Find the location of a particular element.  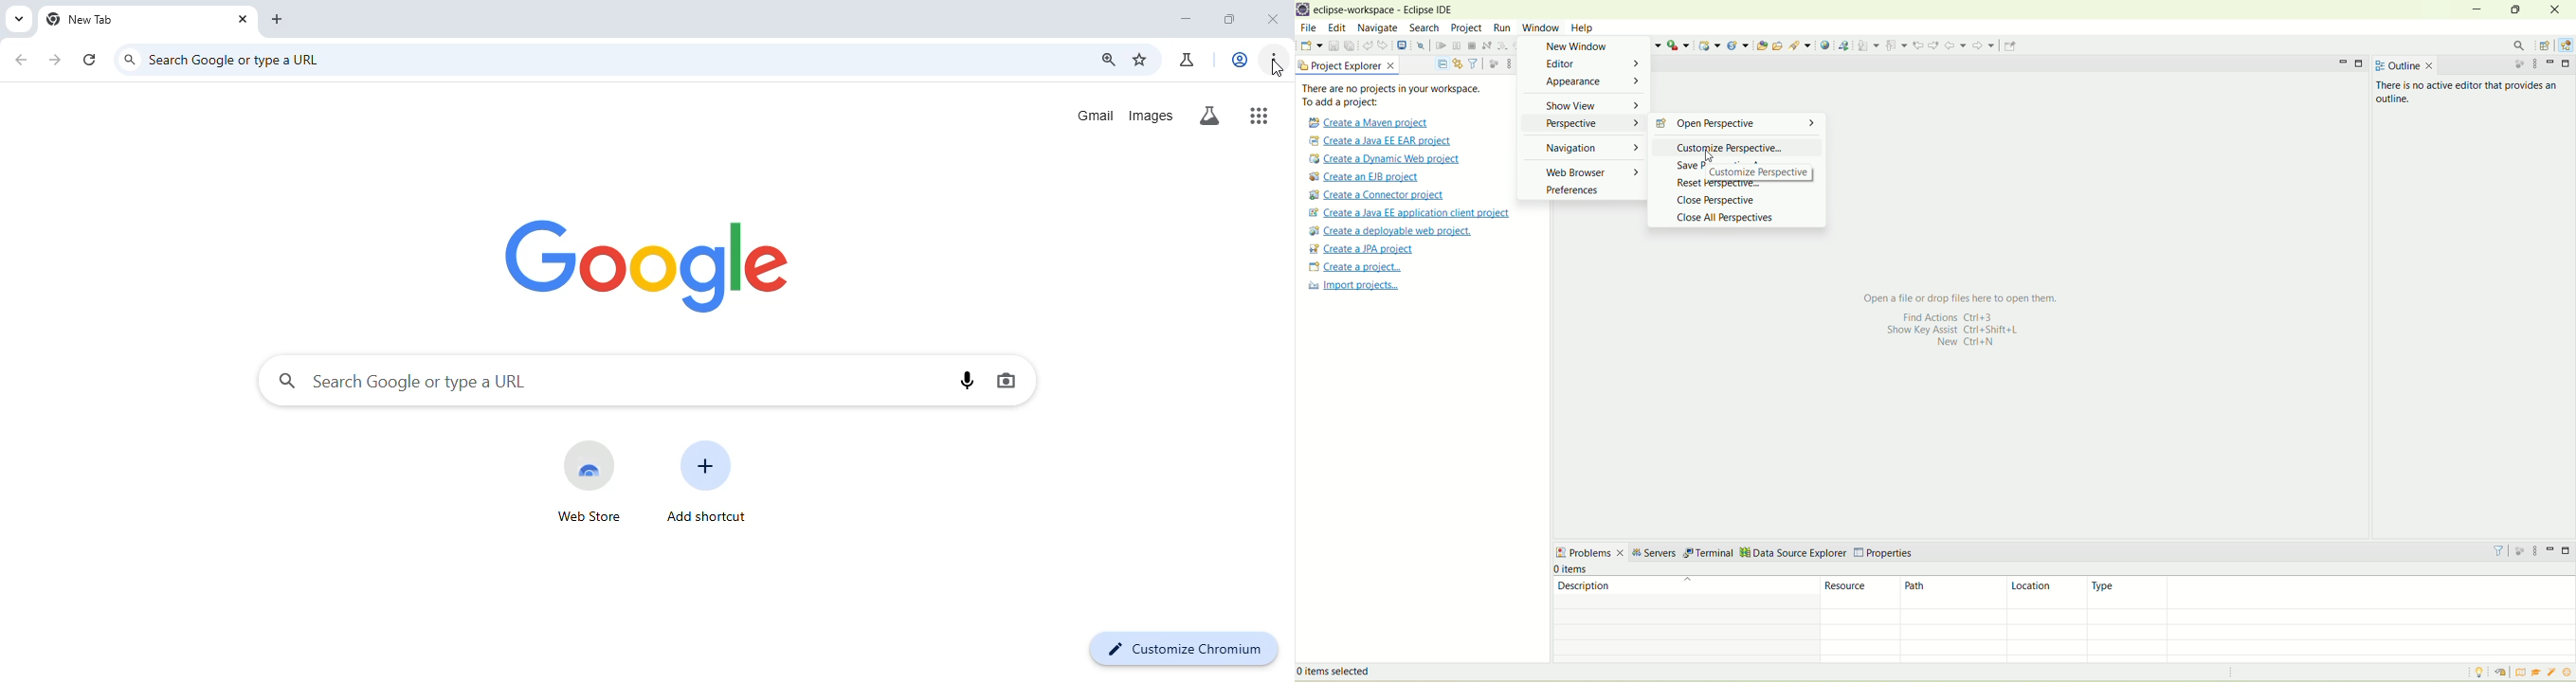

reset perspective is located at coordinates (1715, 184).